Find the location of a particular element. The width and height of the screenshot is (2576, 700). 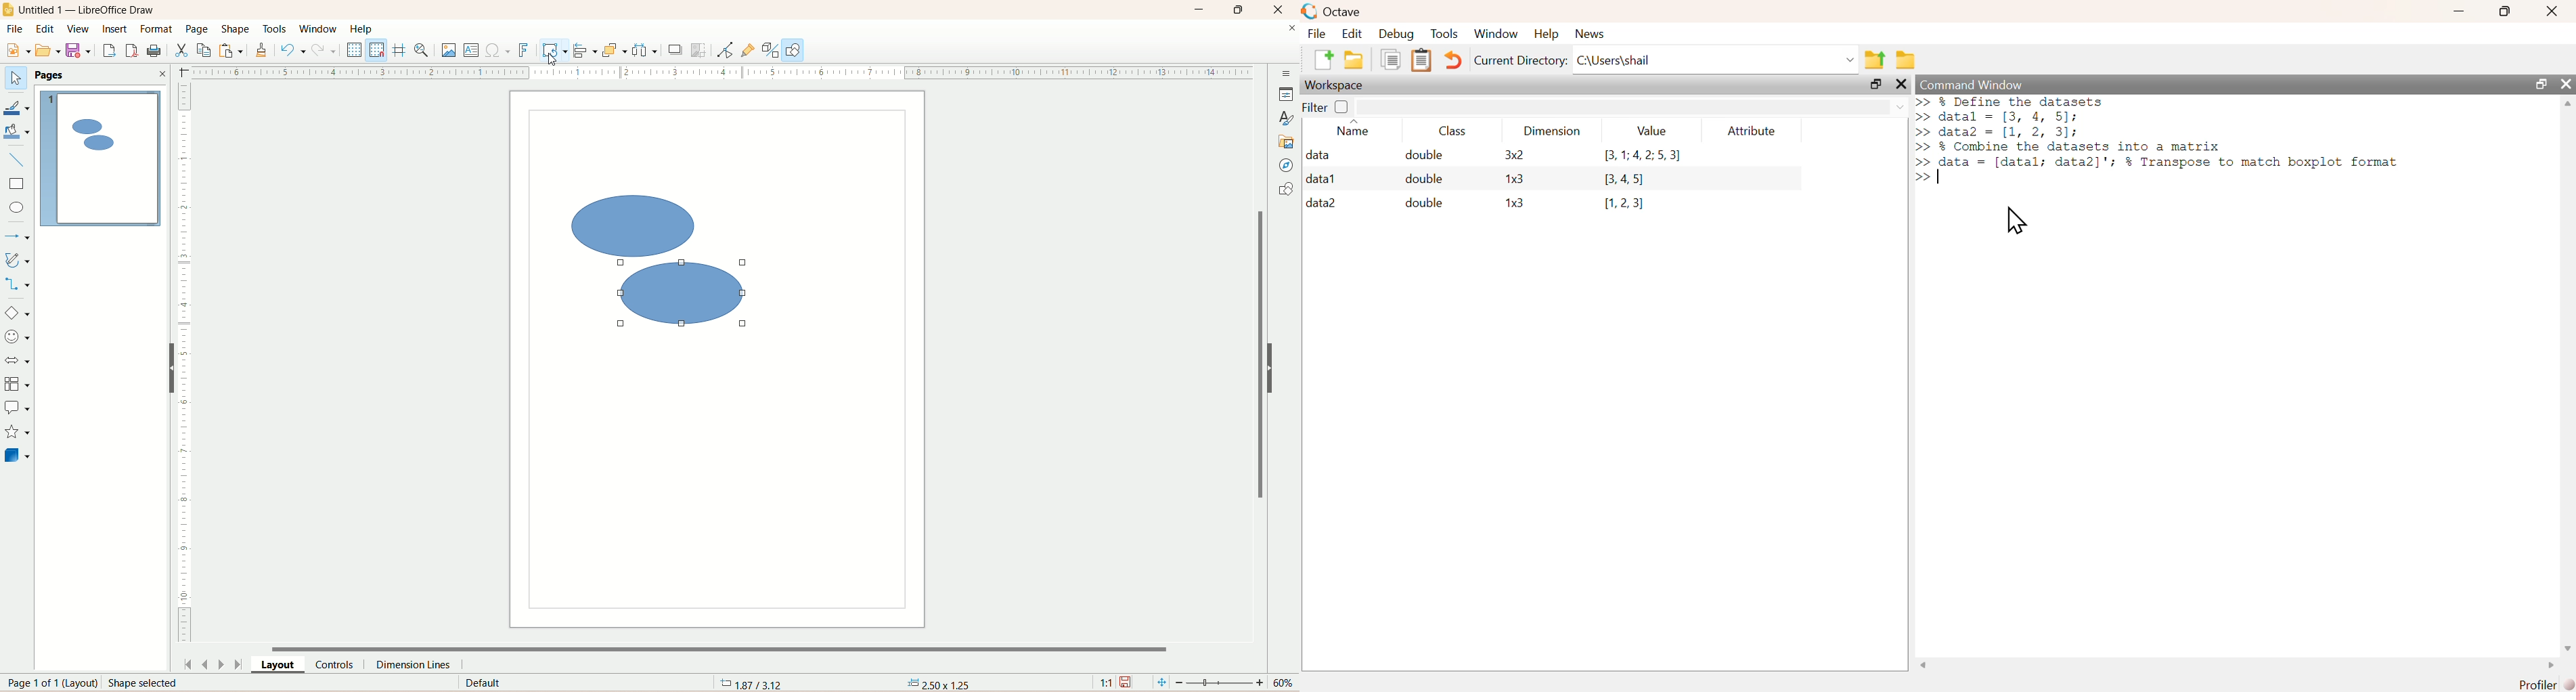

Window is located at coordinates (1496, 34).